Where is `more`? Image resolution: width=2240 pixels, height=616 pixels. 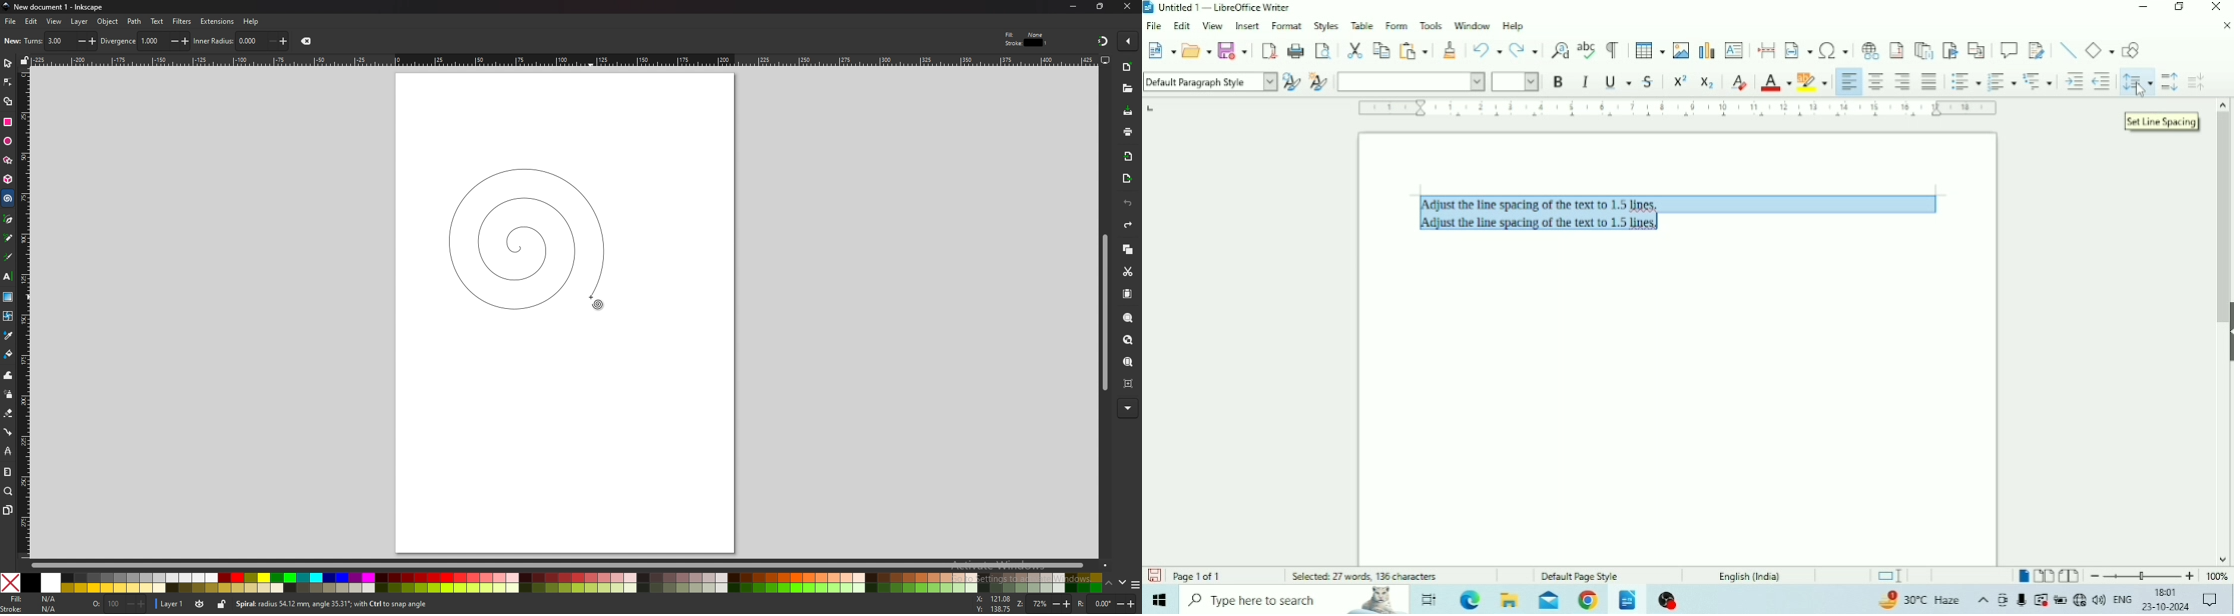 more is located at coordinates (1128, 407).